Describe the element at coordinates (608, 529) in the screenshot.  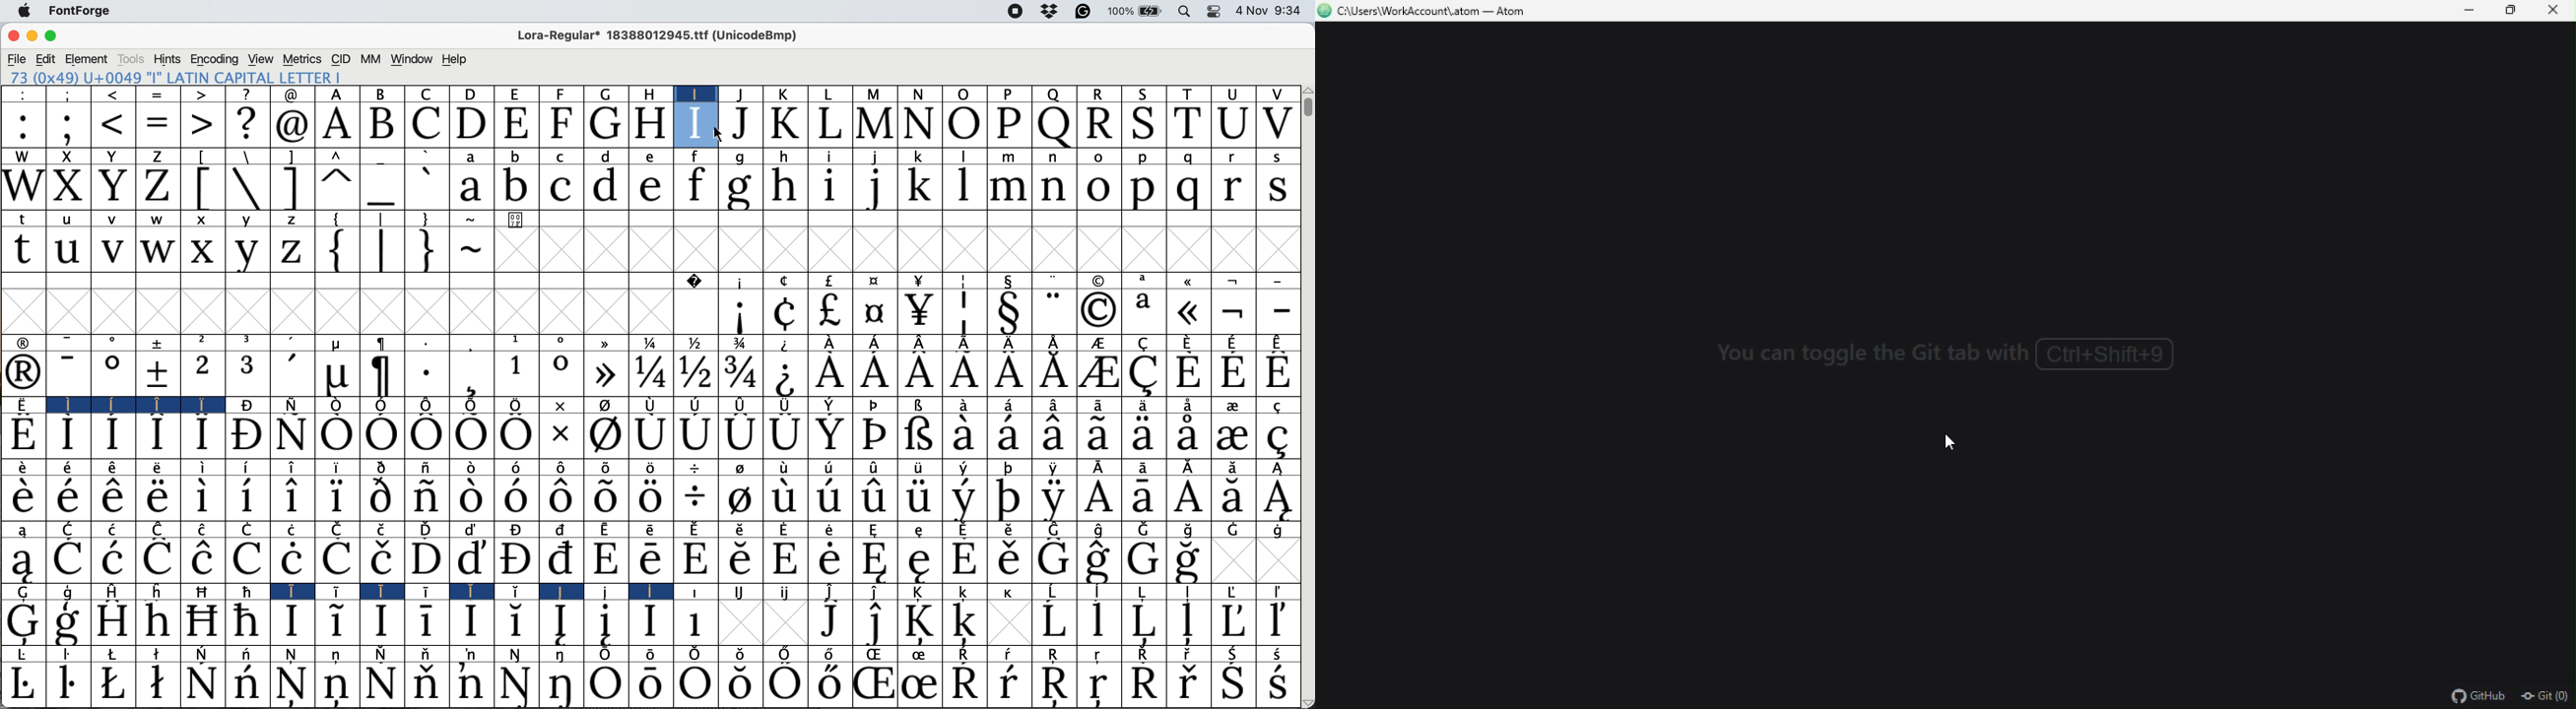
I see `Symbol` at that location.